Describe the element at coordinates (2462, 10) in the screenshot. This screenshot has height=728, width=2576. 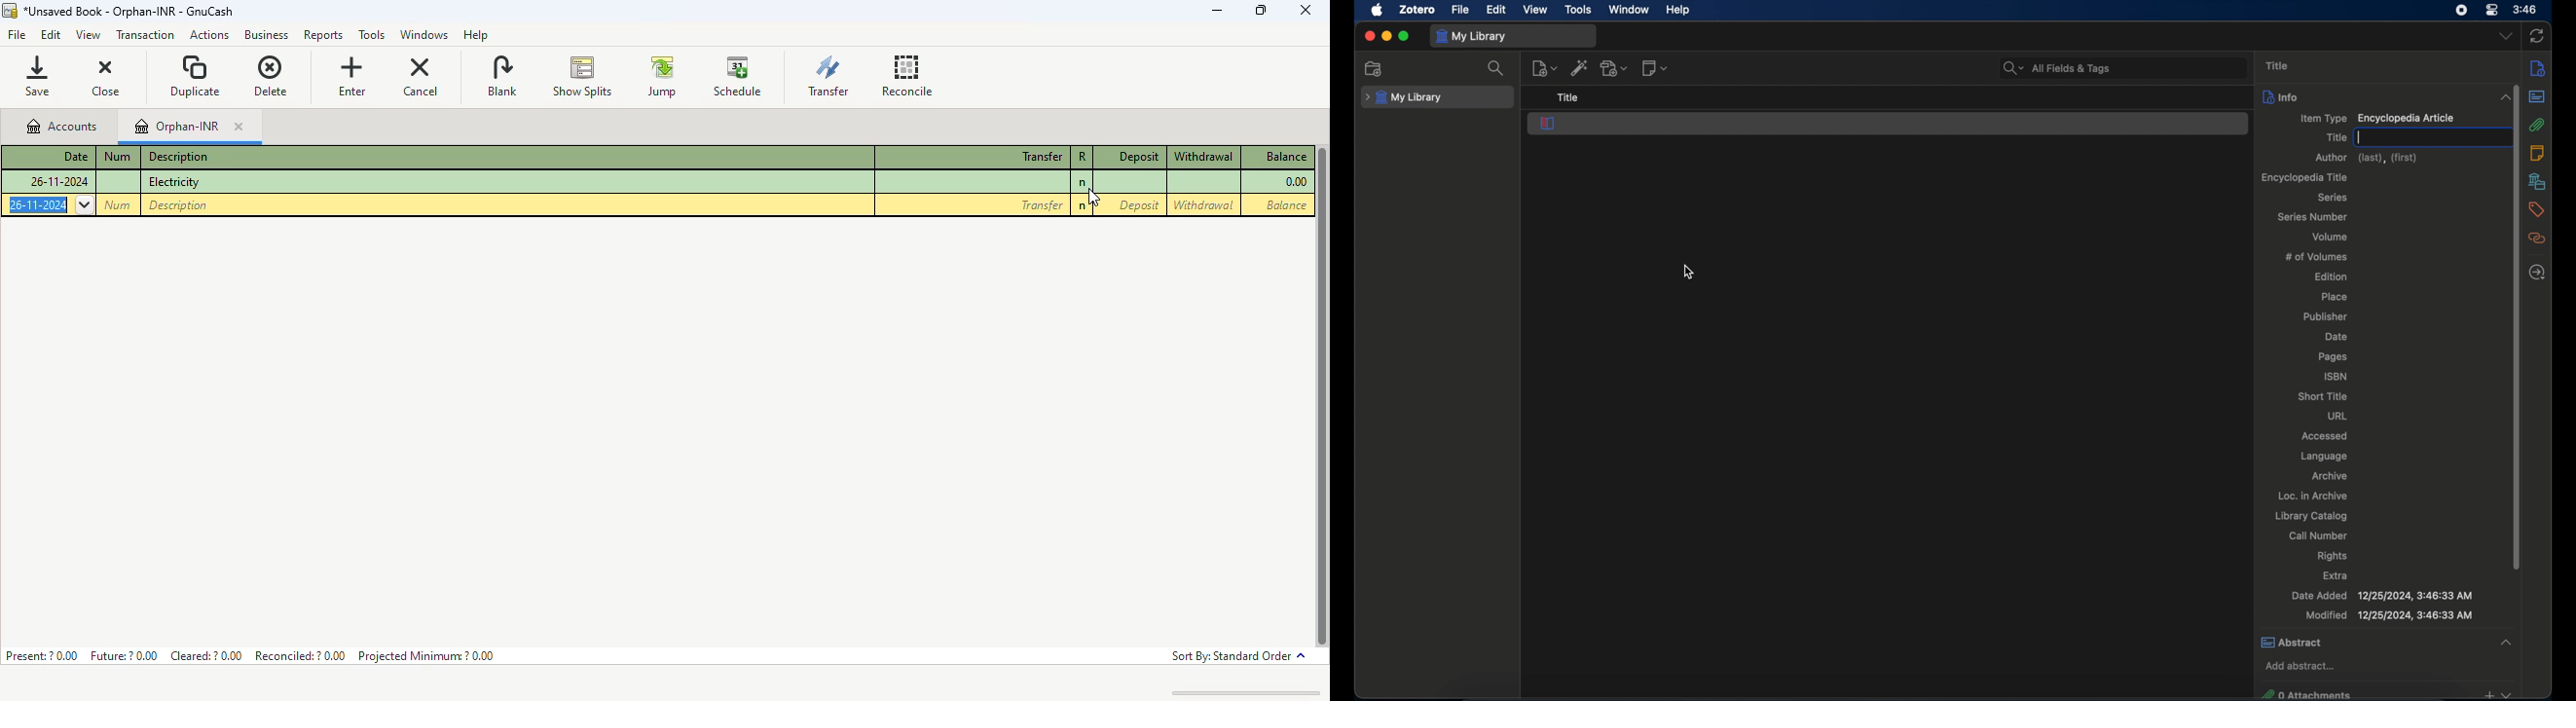
I see `screen recorder` at that location.